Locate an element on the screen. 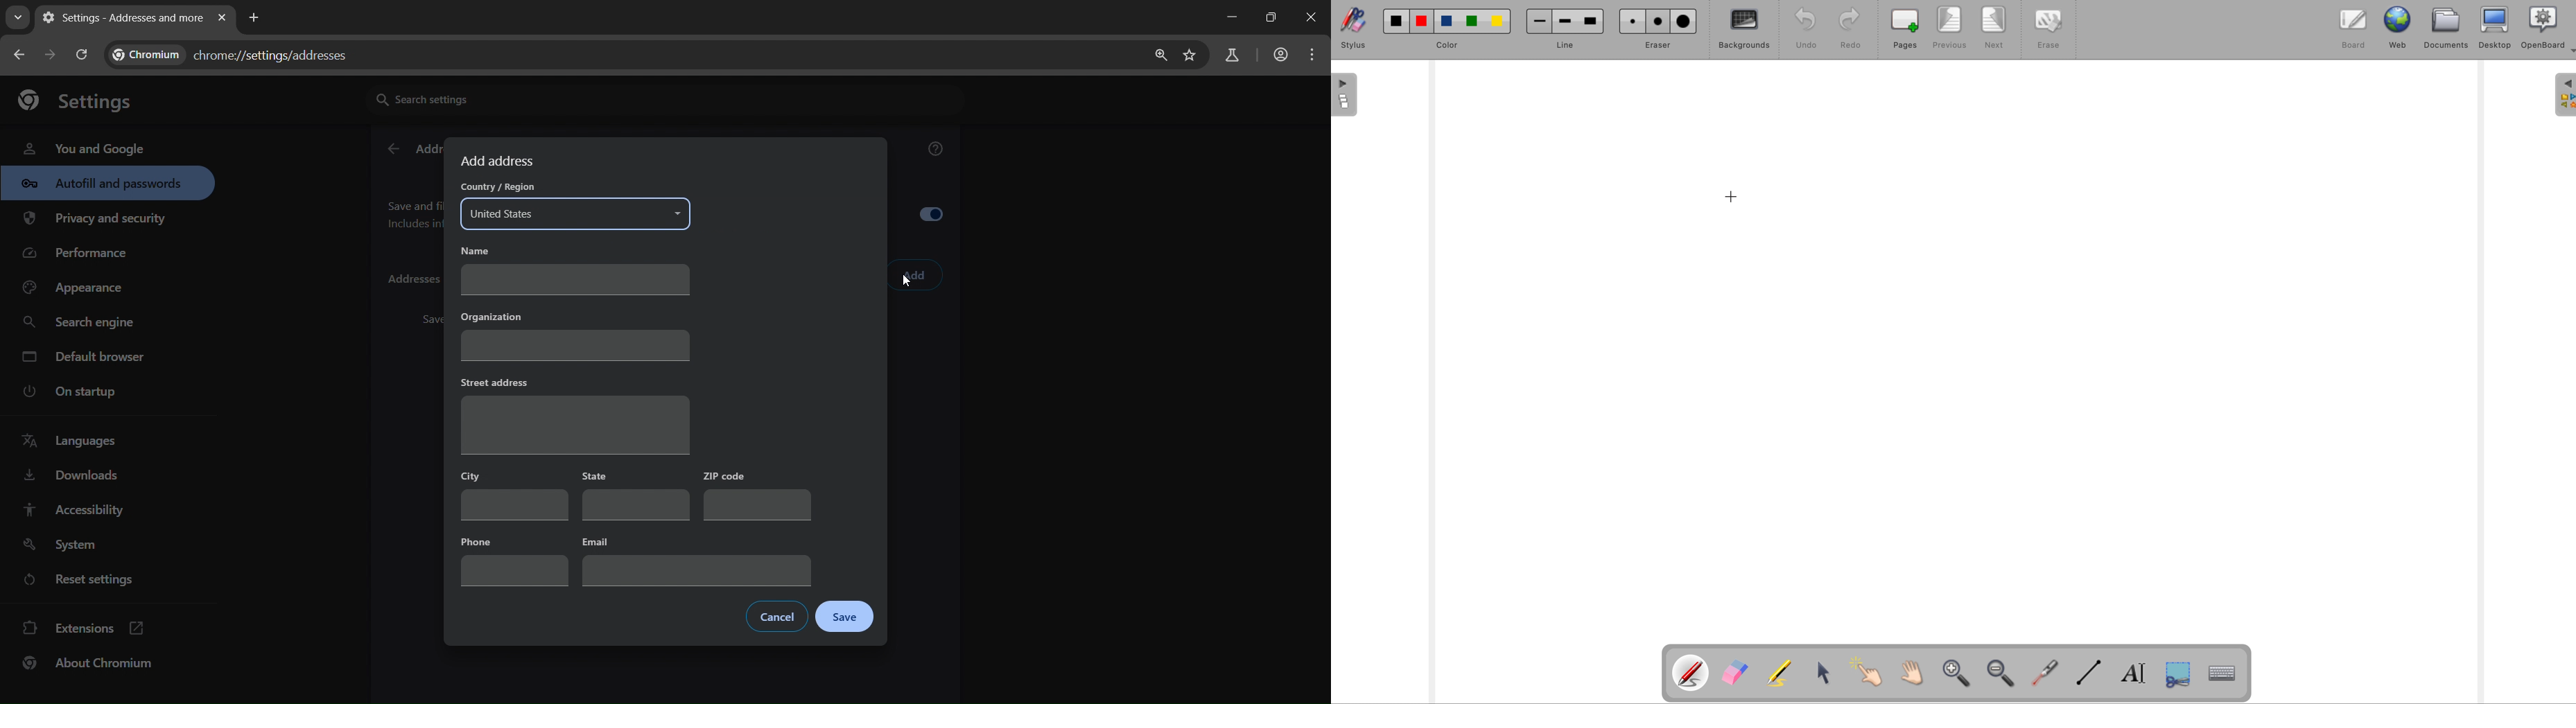  default engine is located at coordinates (86, 359).